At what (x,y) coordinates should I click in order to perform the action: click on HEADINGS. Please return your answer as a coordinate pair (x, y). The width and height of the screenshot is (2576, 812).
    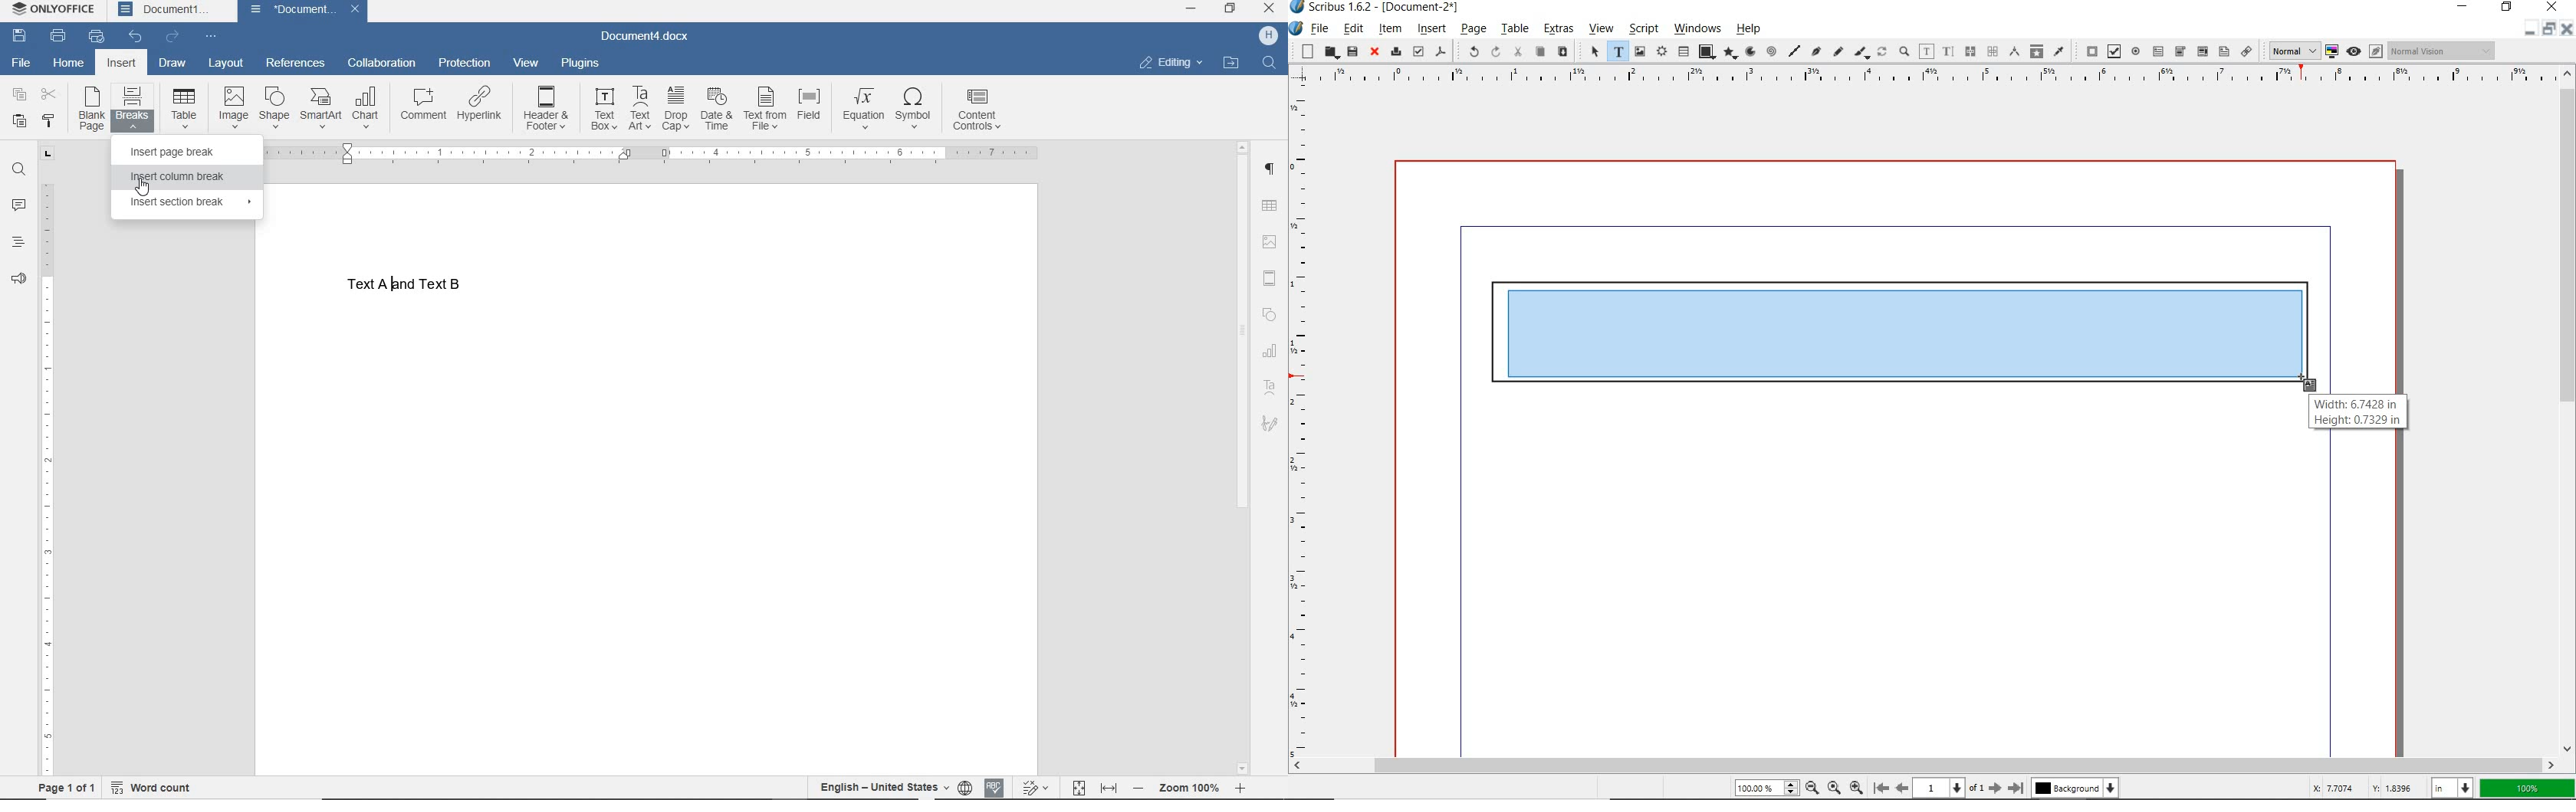
    Looking at the image, I should click on (18, 240).